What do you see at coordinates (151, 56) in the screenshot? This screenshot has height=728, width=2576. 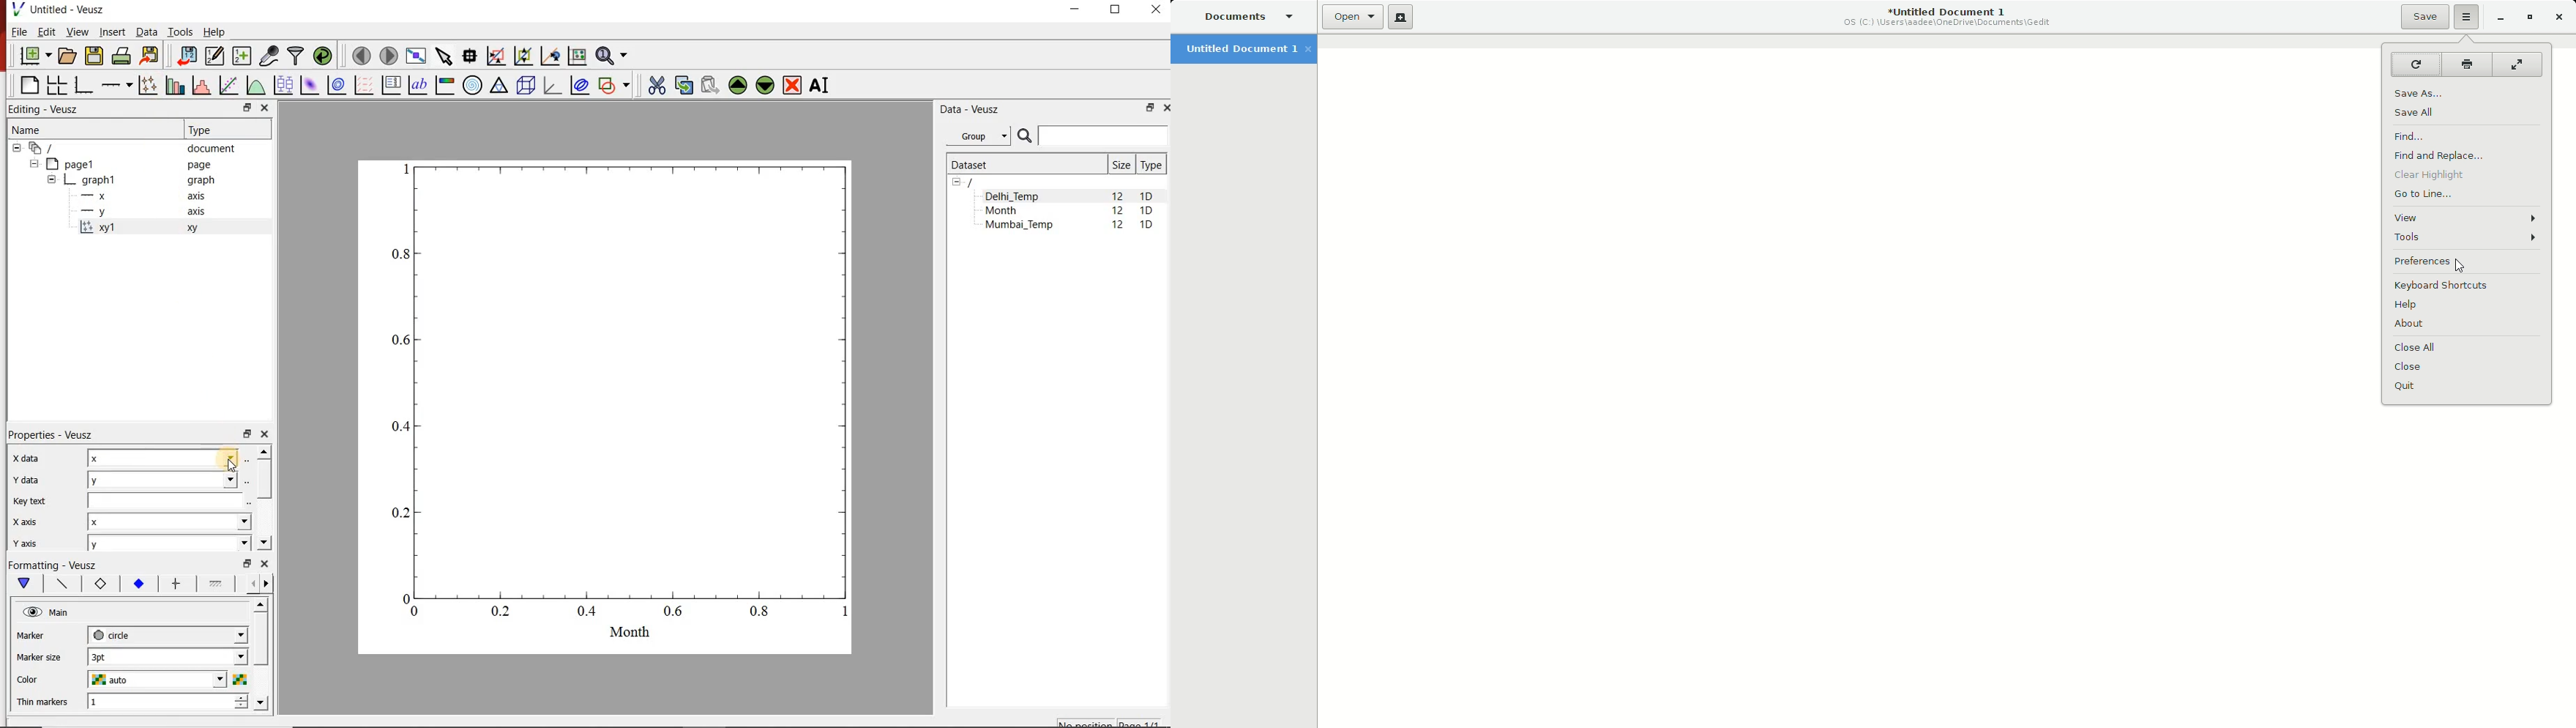 I see `export to graphics format` at bounding box center [151, 56].